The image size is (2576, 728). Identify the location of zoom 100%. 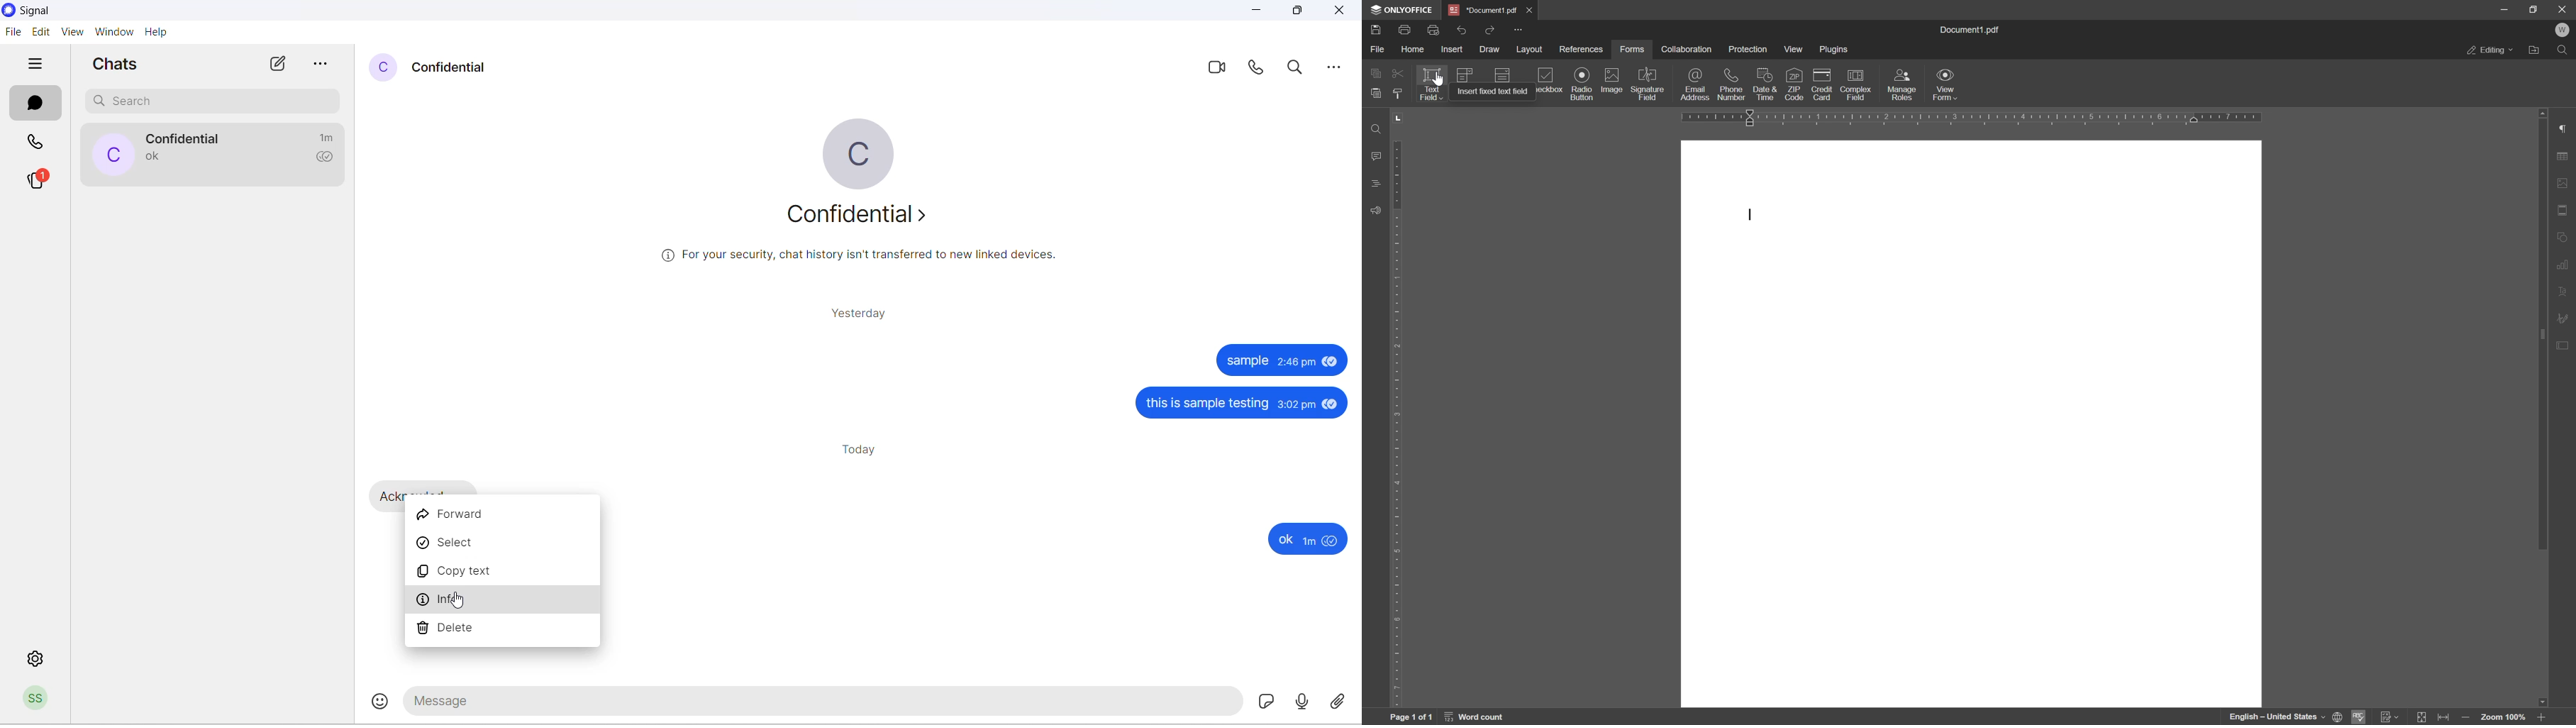
(2504, 718).